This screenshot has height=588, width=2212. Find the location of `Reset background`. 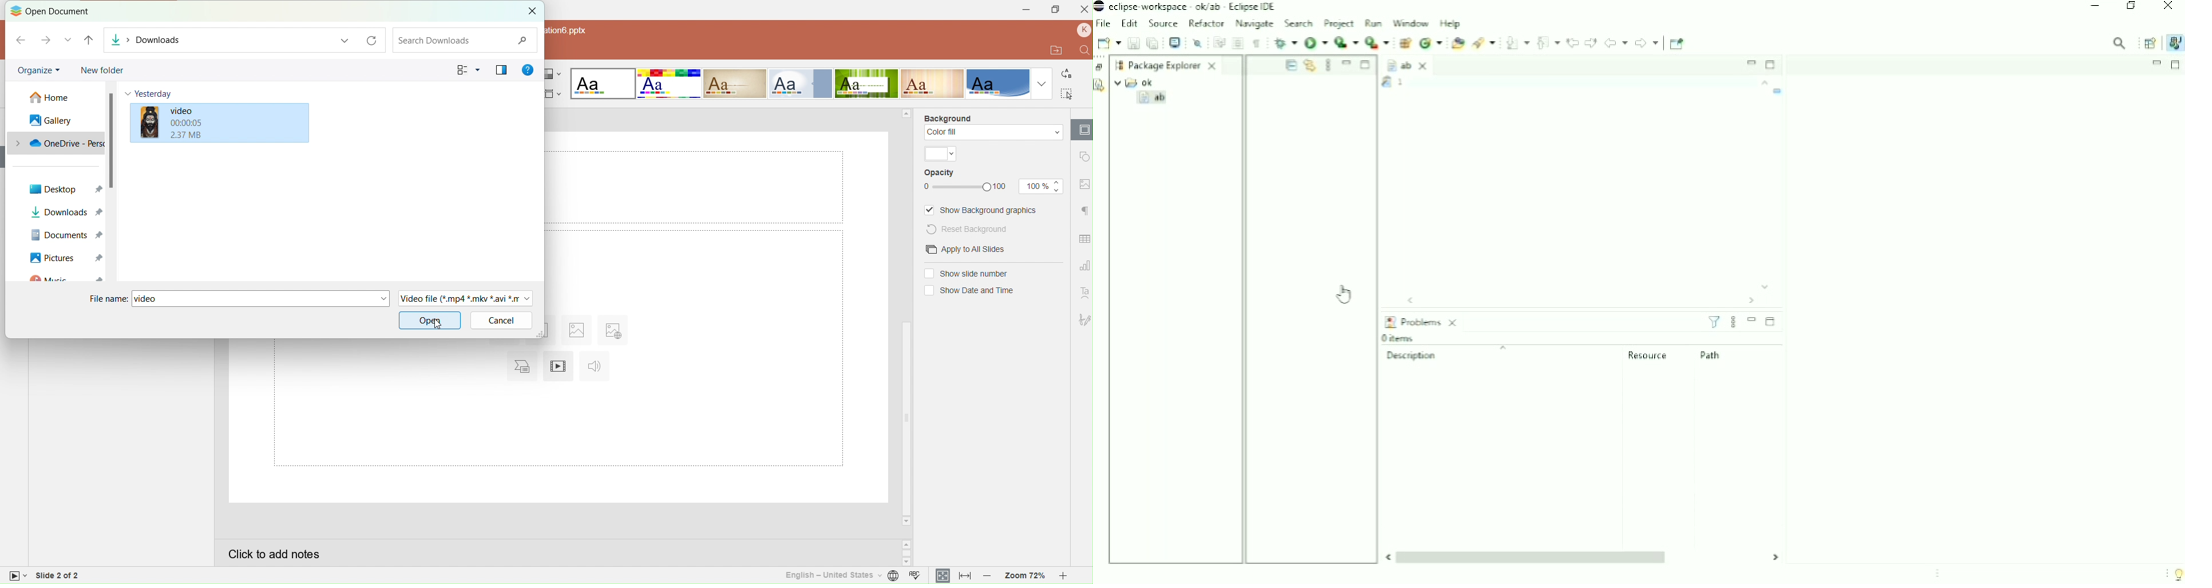

Reset background is located at coordinates (968, 228).